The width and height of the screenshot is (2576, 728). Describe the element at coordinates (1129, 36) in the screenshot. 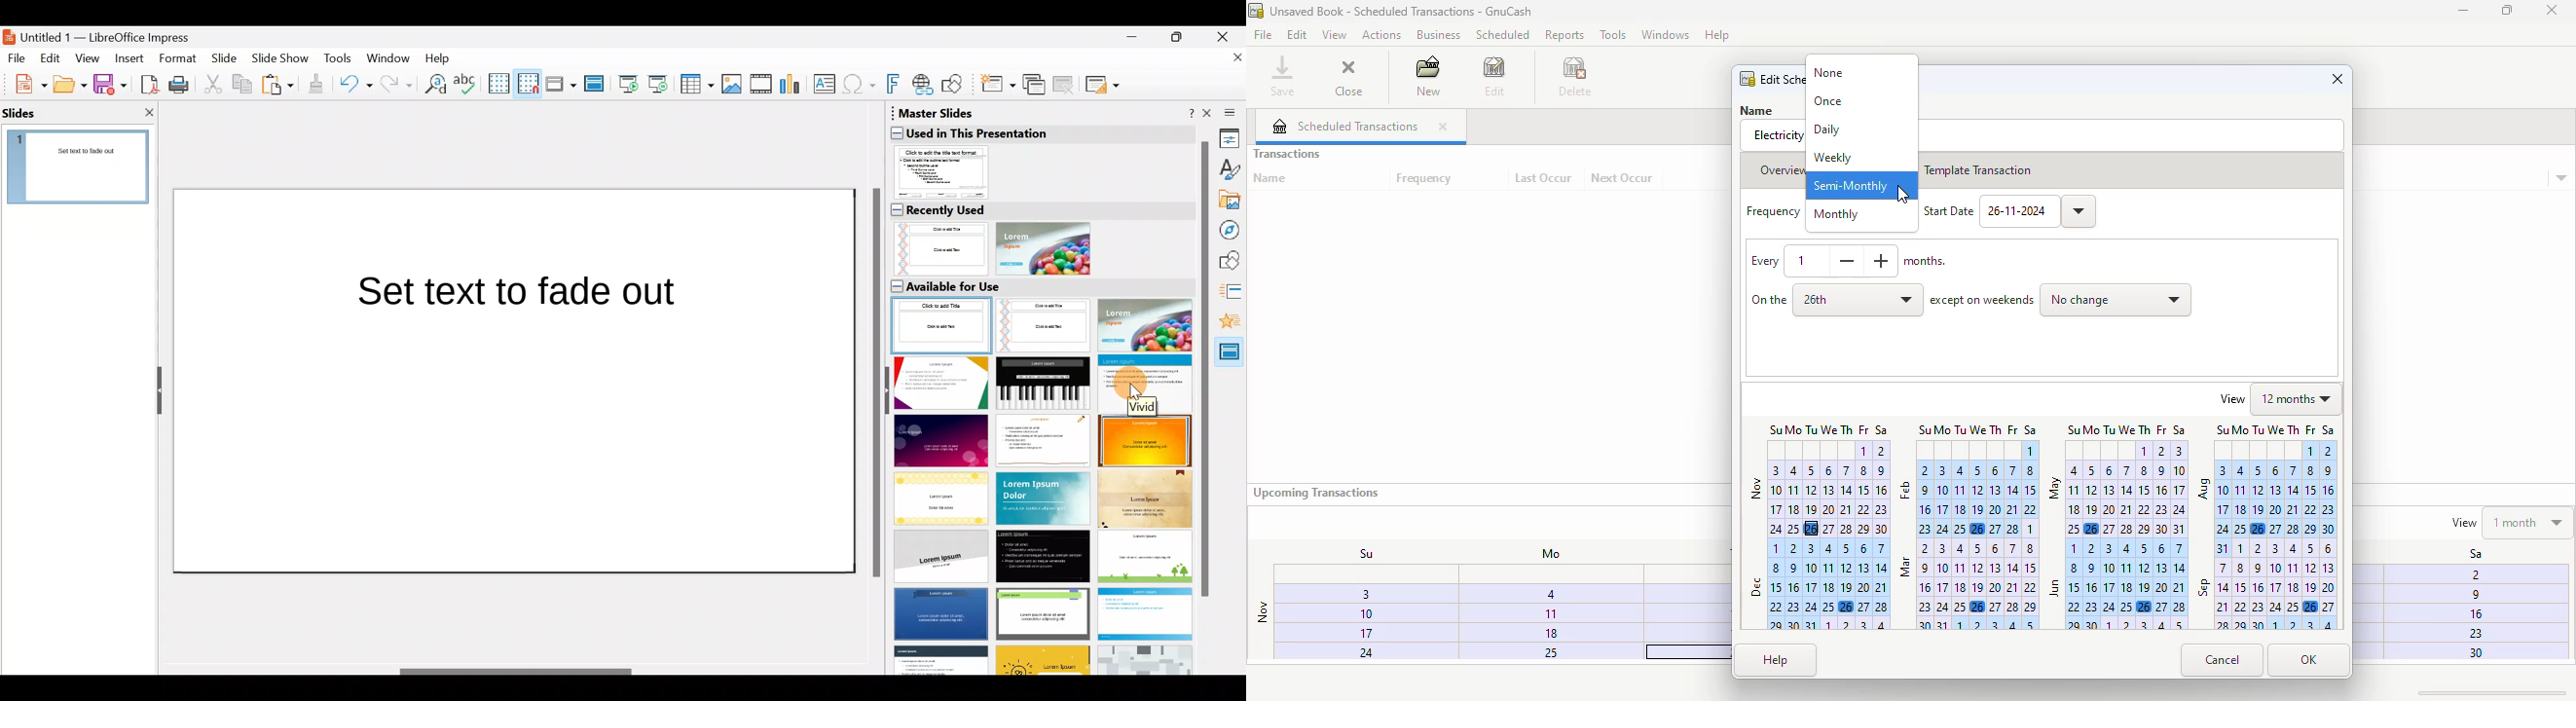

I see `Minimise` at that location.